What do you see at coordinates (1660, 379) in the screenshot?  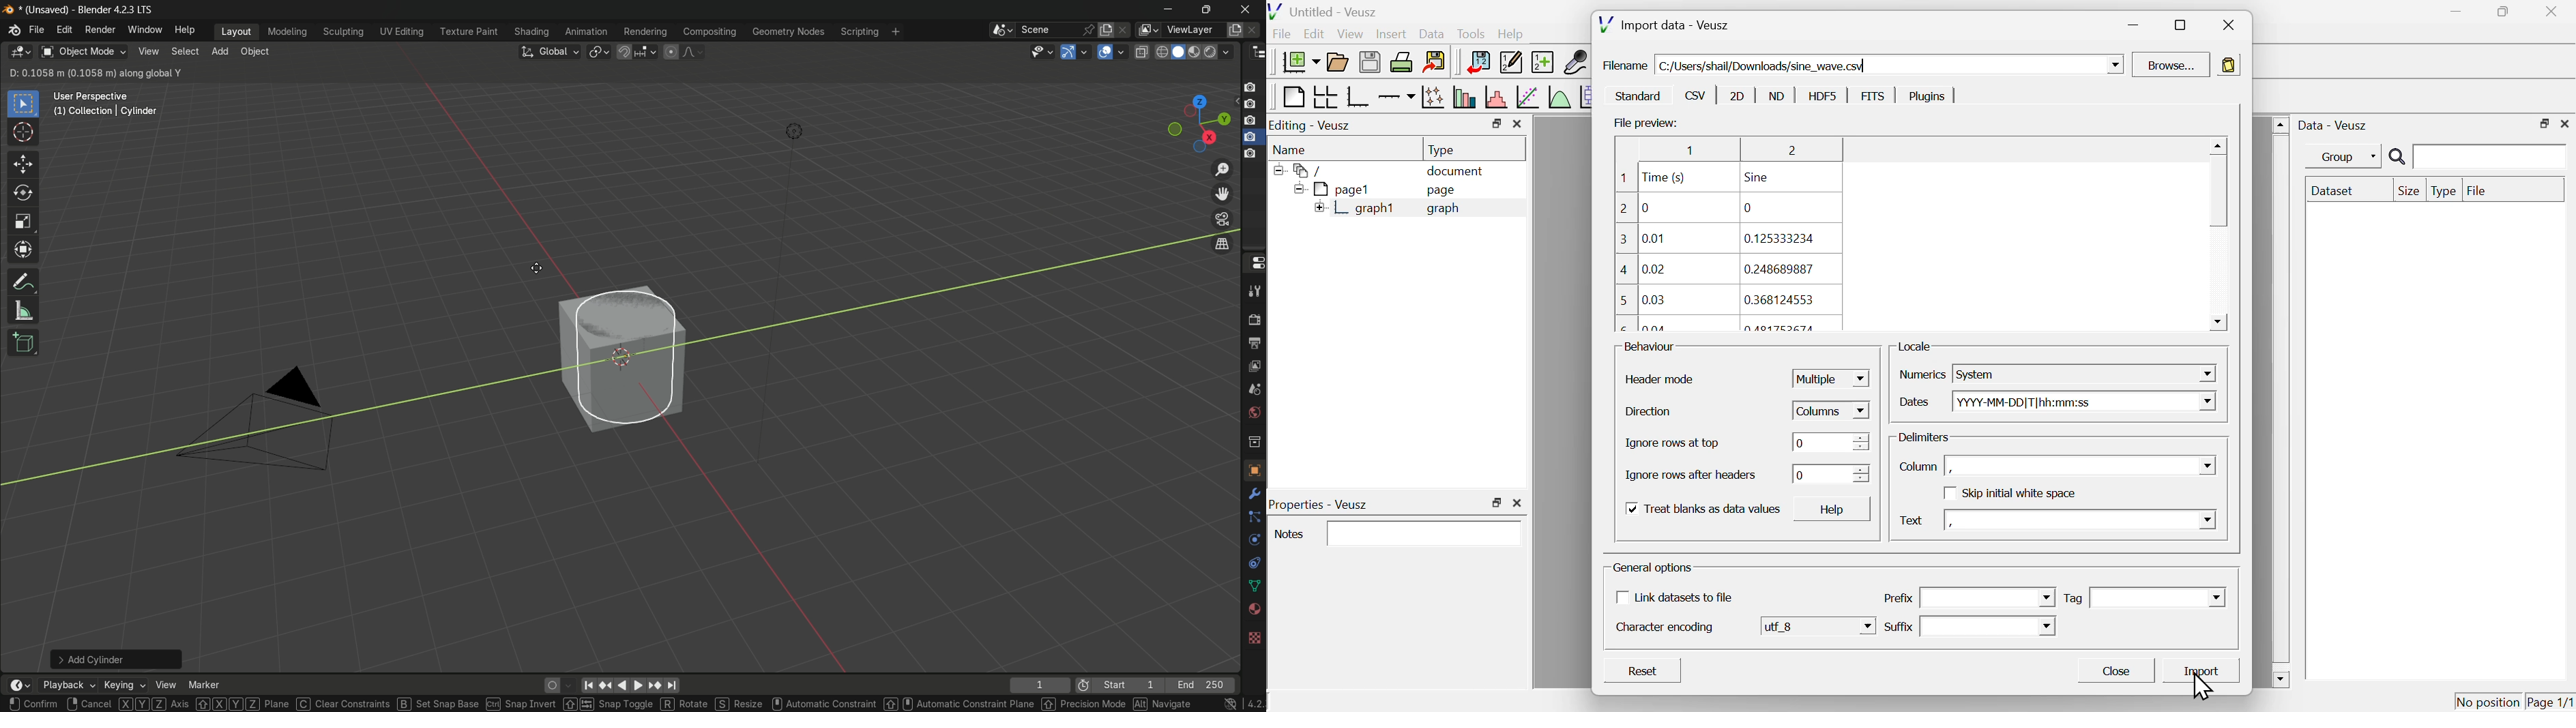 I see `Header mode` at bounding box center [1660, 379].